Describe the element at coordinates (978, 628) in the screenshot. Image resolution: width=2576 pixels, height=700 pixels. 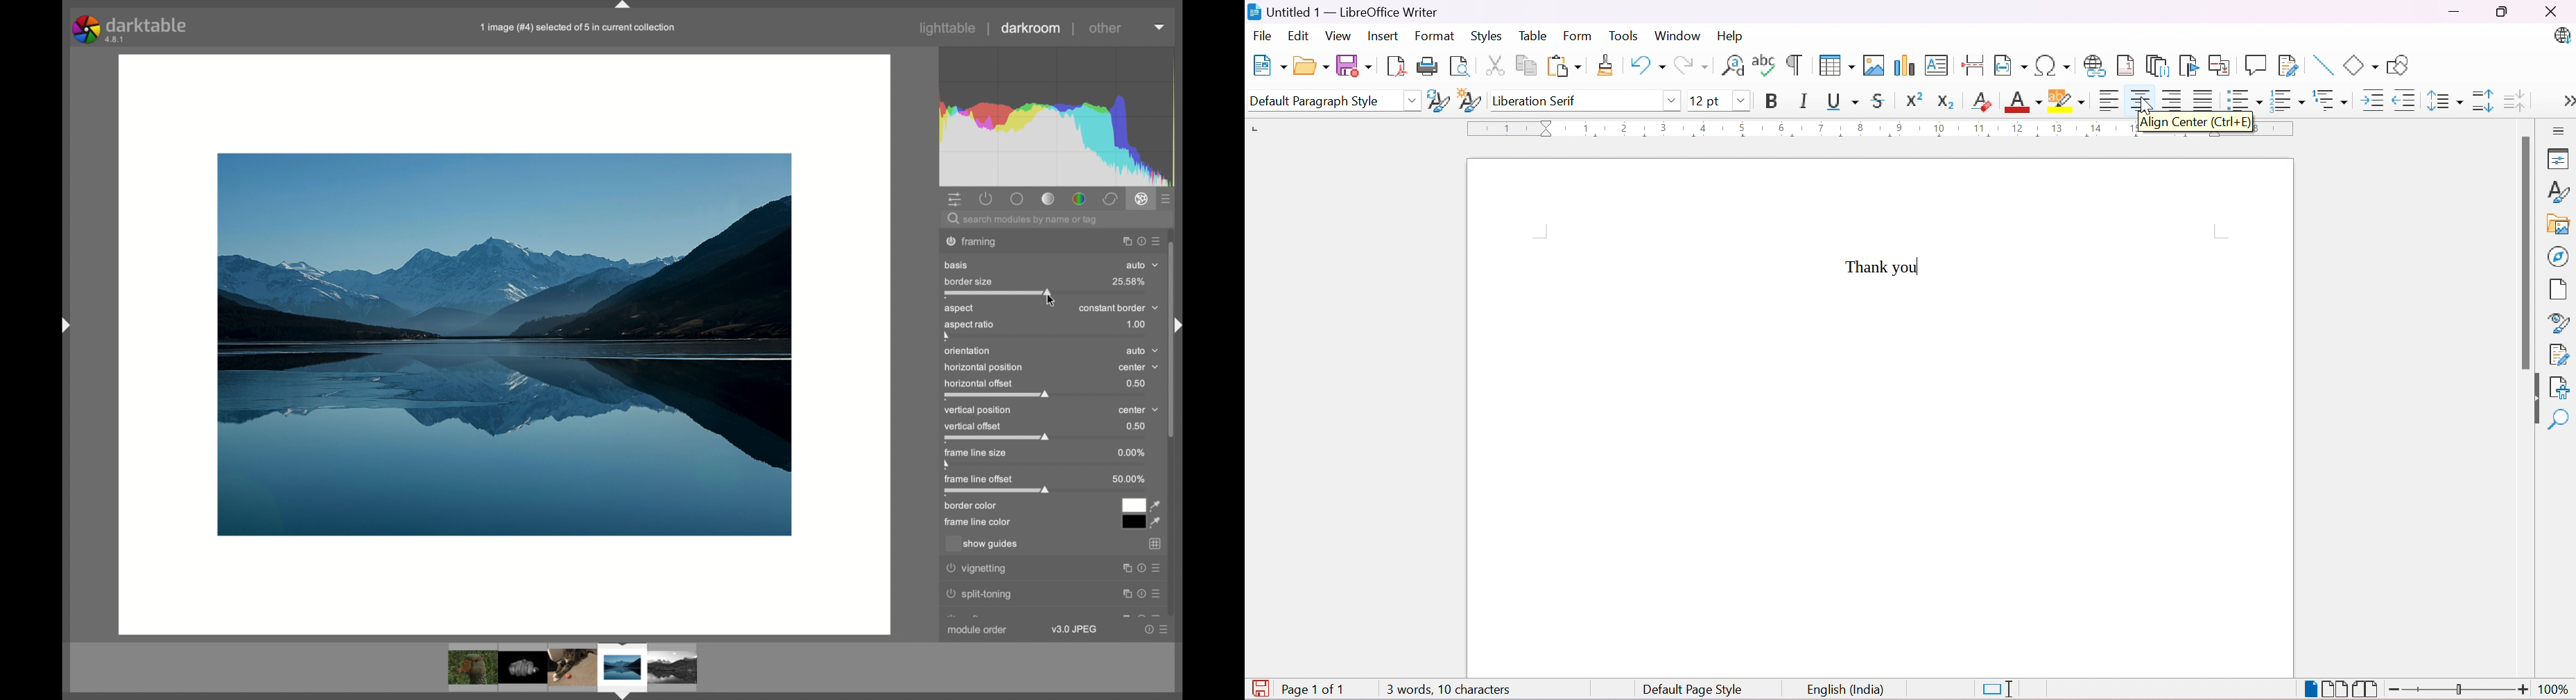
I see `module order` at that location.